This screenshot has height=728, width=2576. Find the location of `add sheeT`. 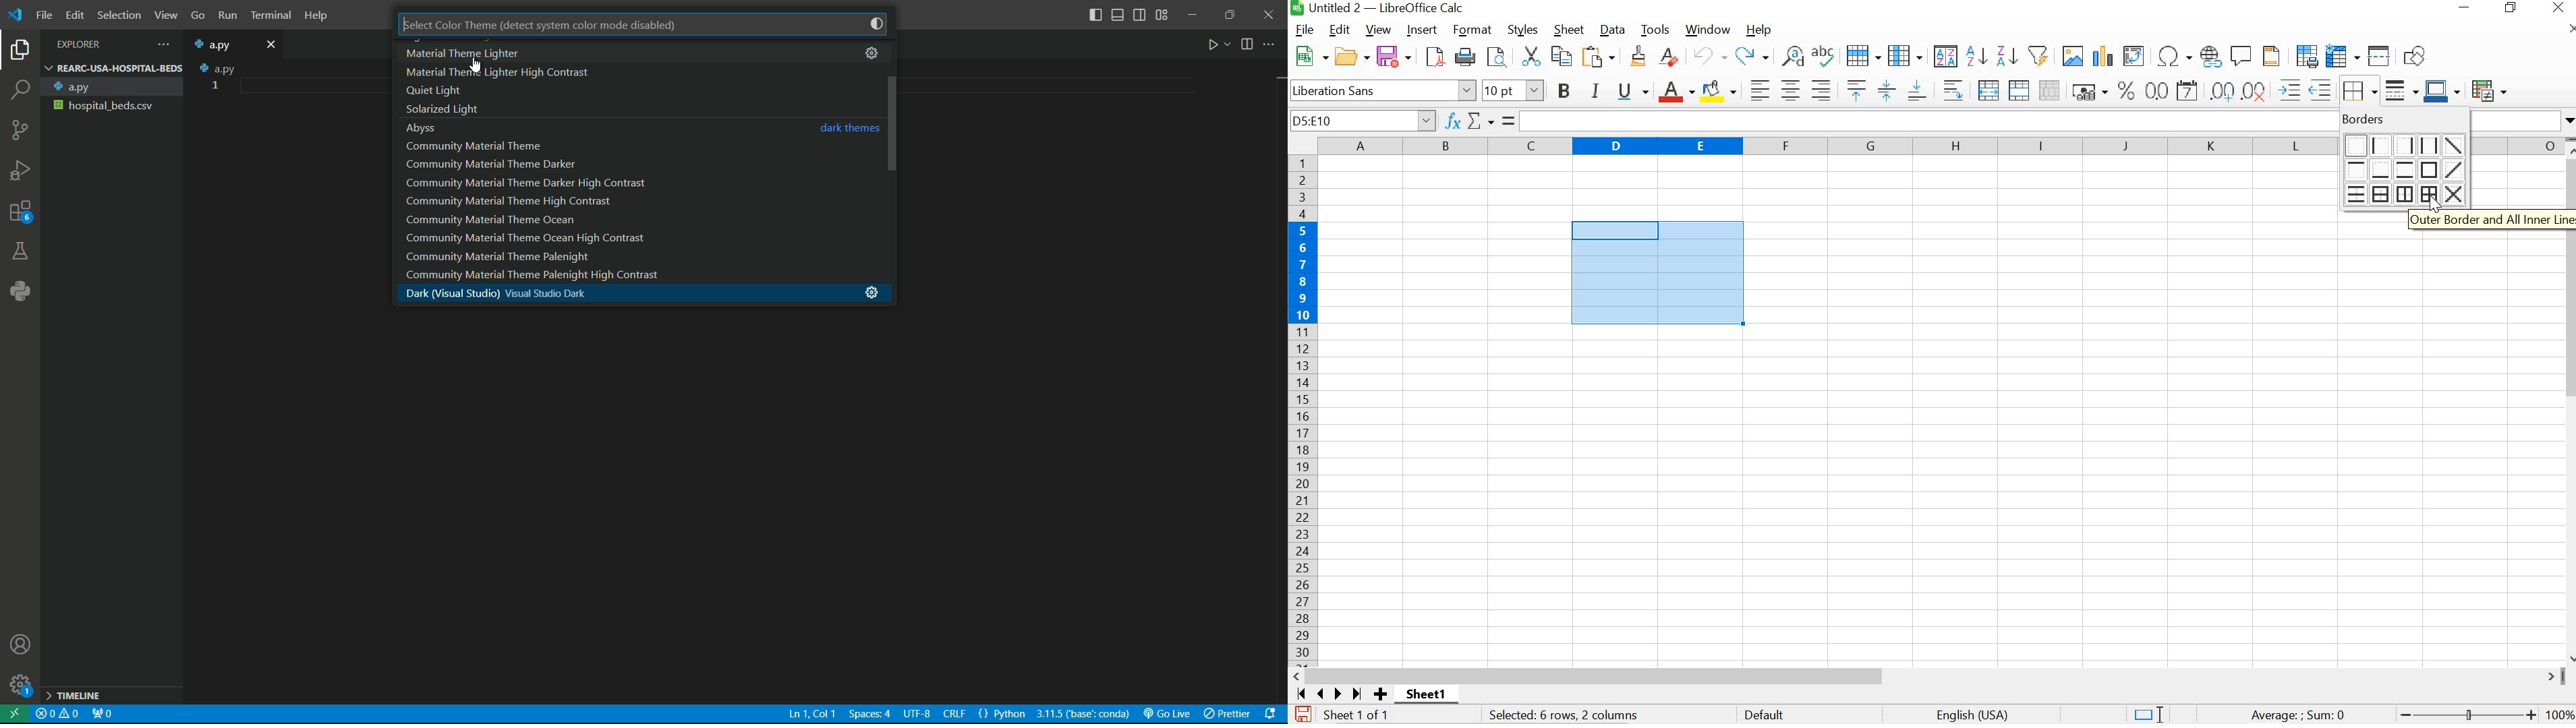

add sheeT is located at coordinates (1379, 694).